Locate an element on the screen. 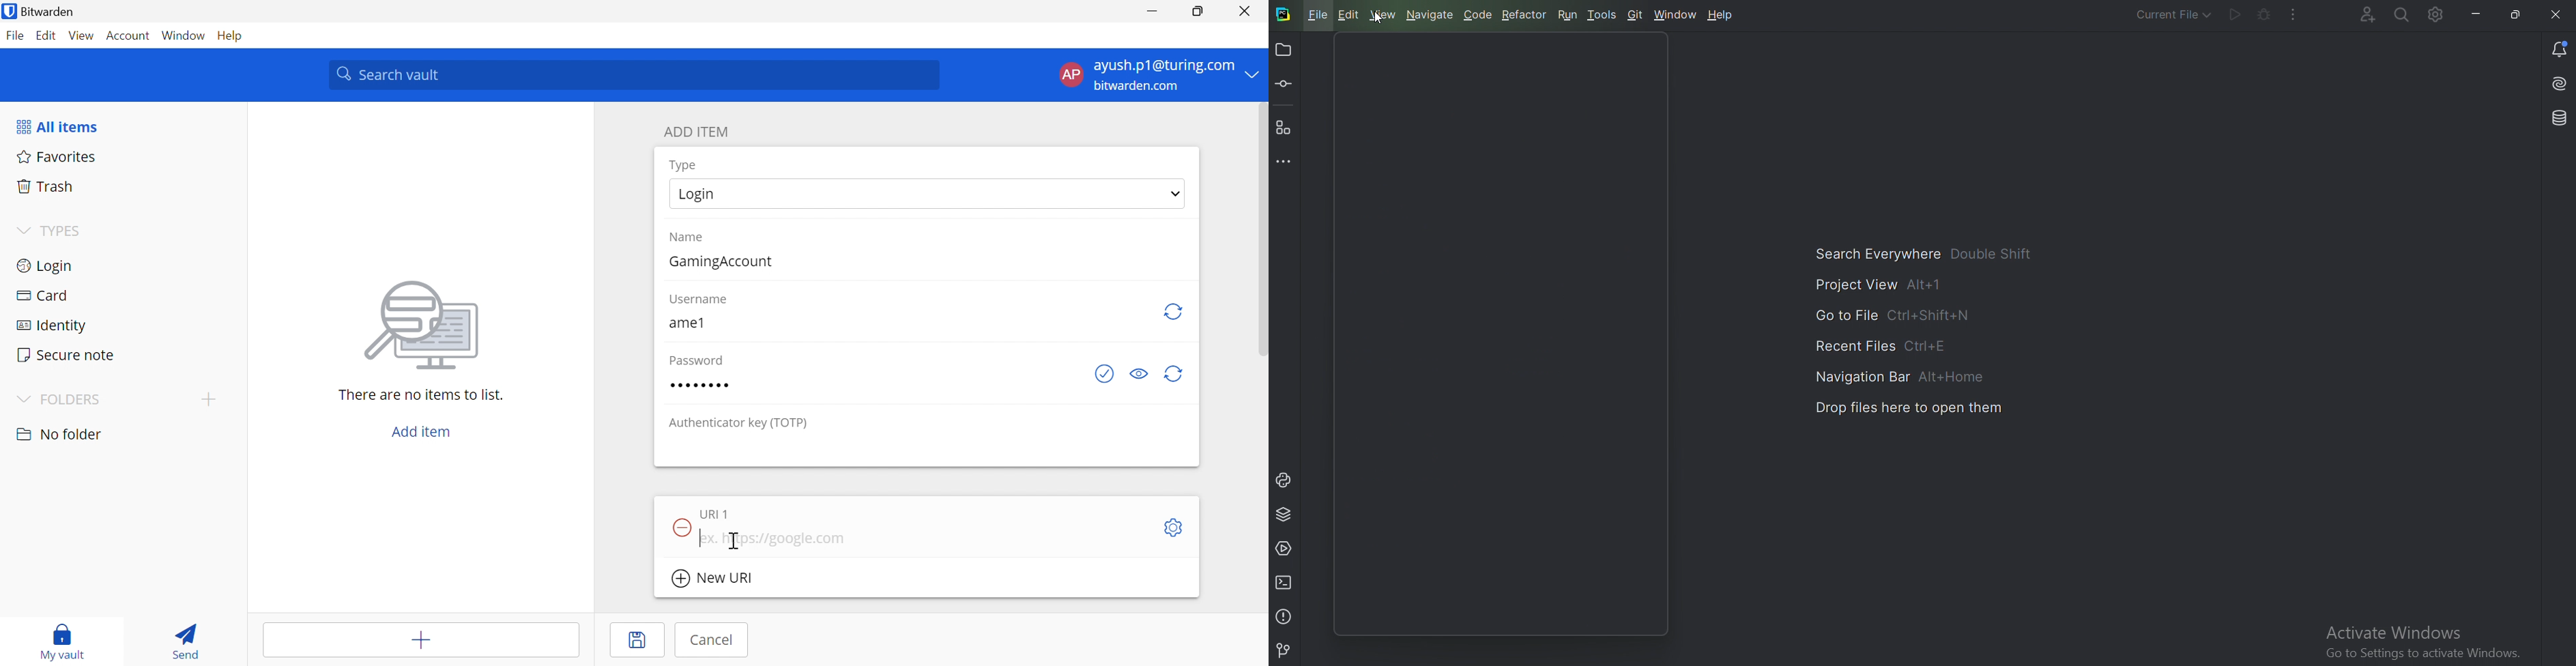 Image resolution: width=2576 pixels, height=672 pixels. Structure is located at coordinates (1284, 128).